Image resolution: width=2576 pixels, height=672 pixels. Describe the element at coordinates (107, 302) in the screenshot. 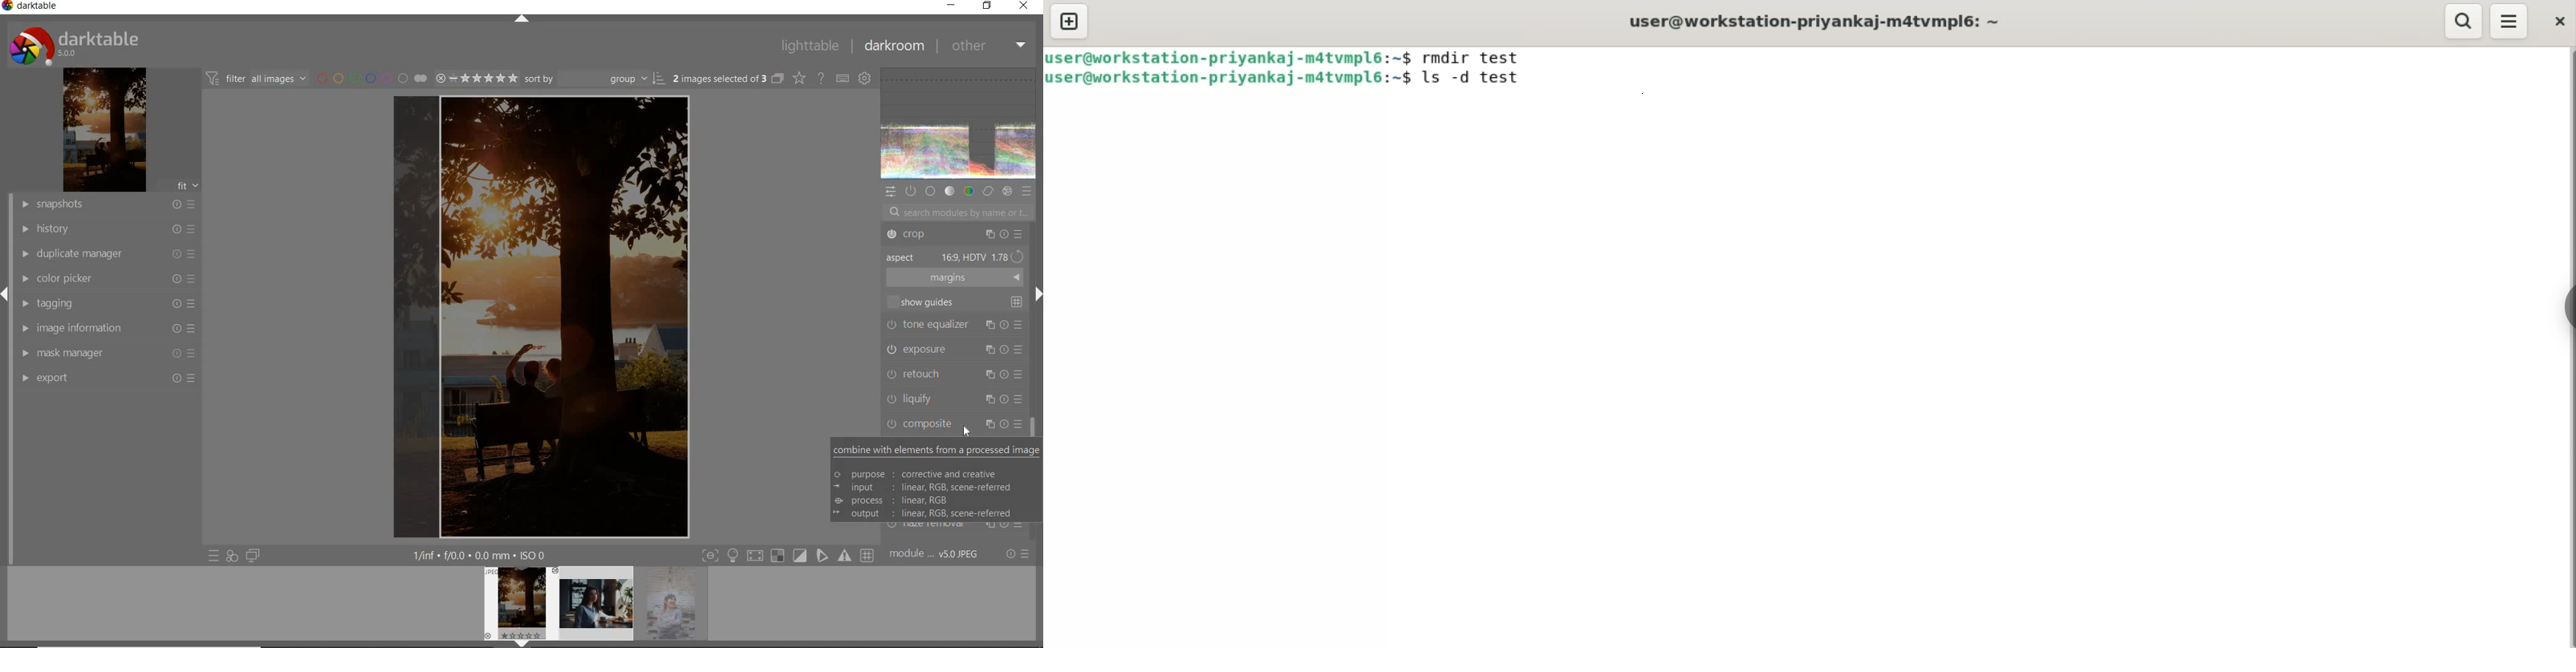

I see `tagging` at that location.